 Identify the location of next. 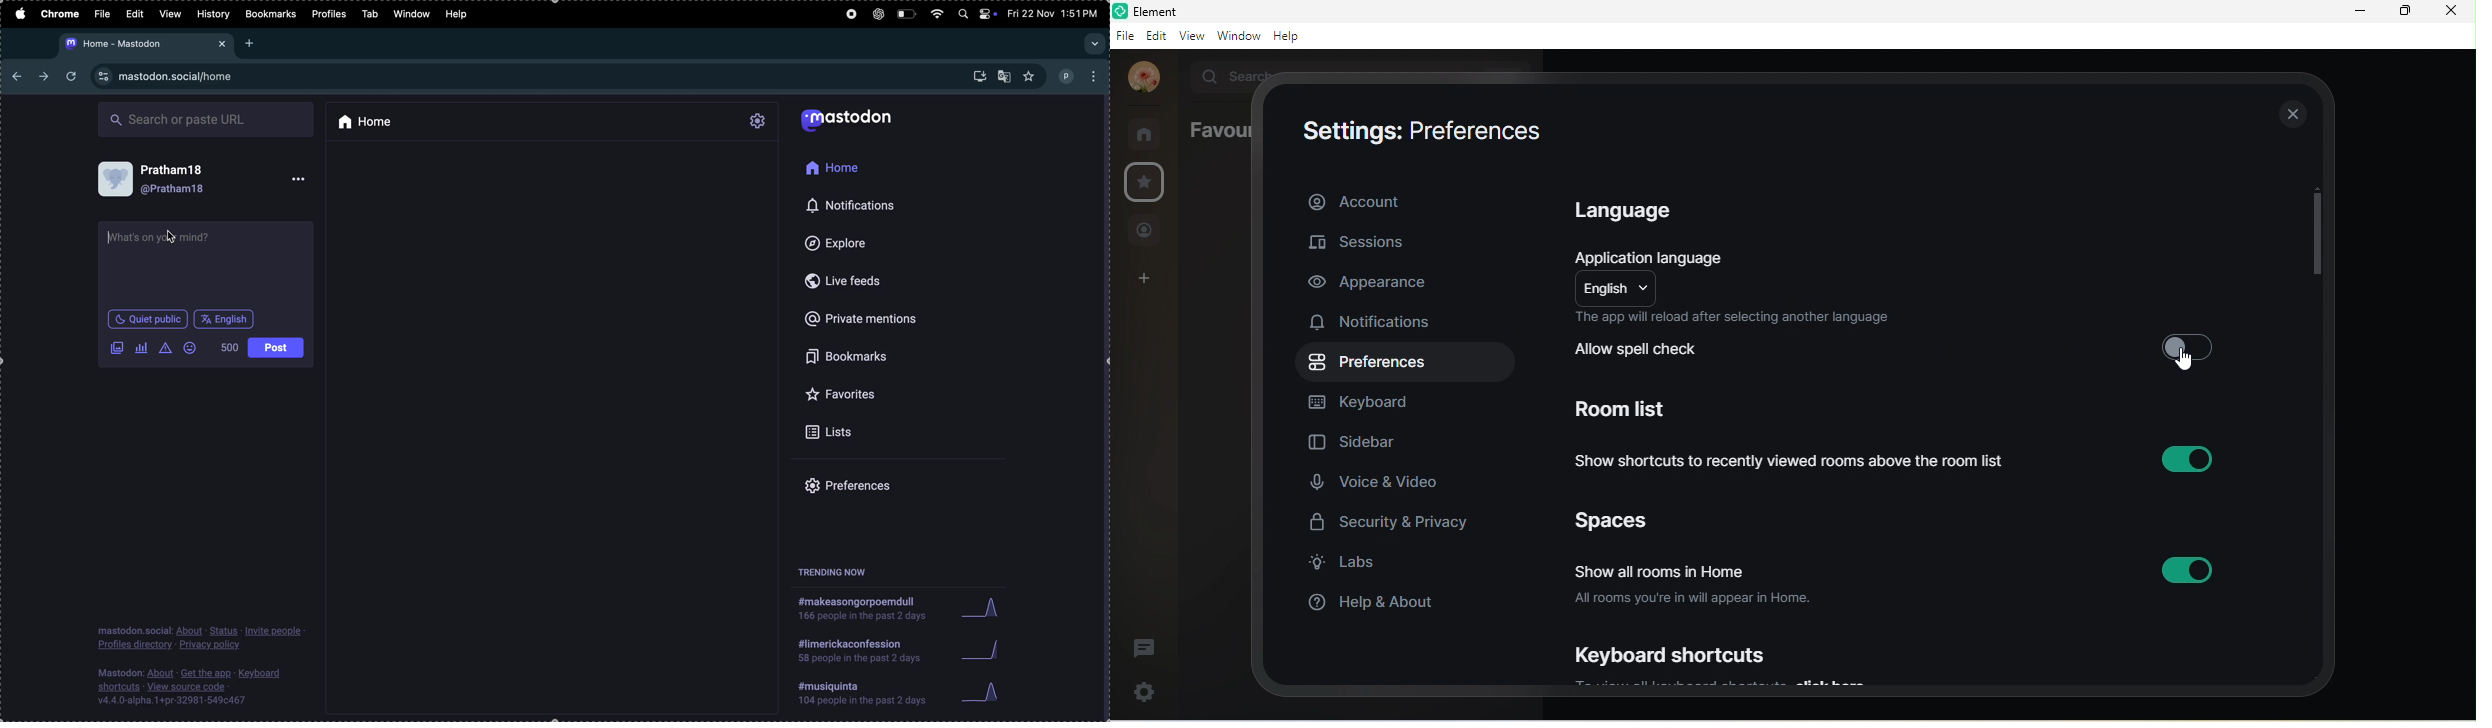
(46, 77).